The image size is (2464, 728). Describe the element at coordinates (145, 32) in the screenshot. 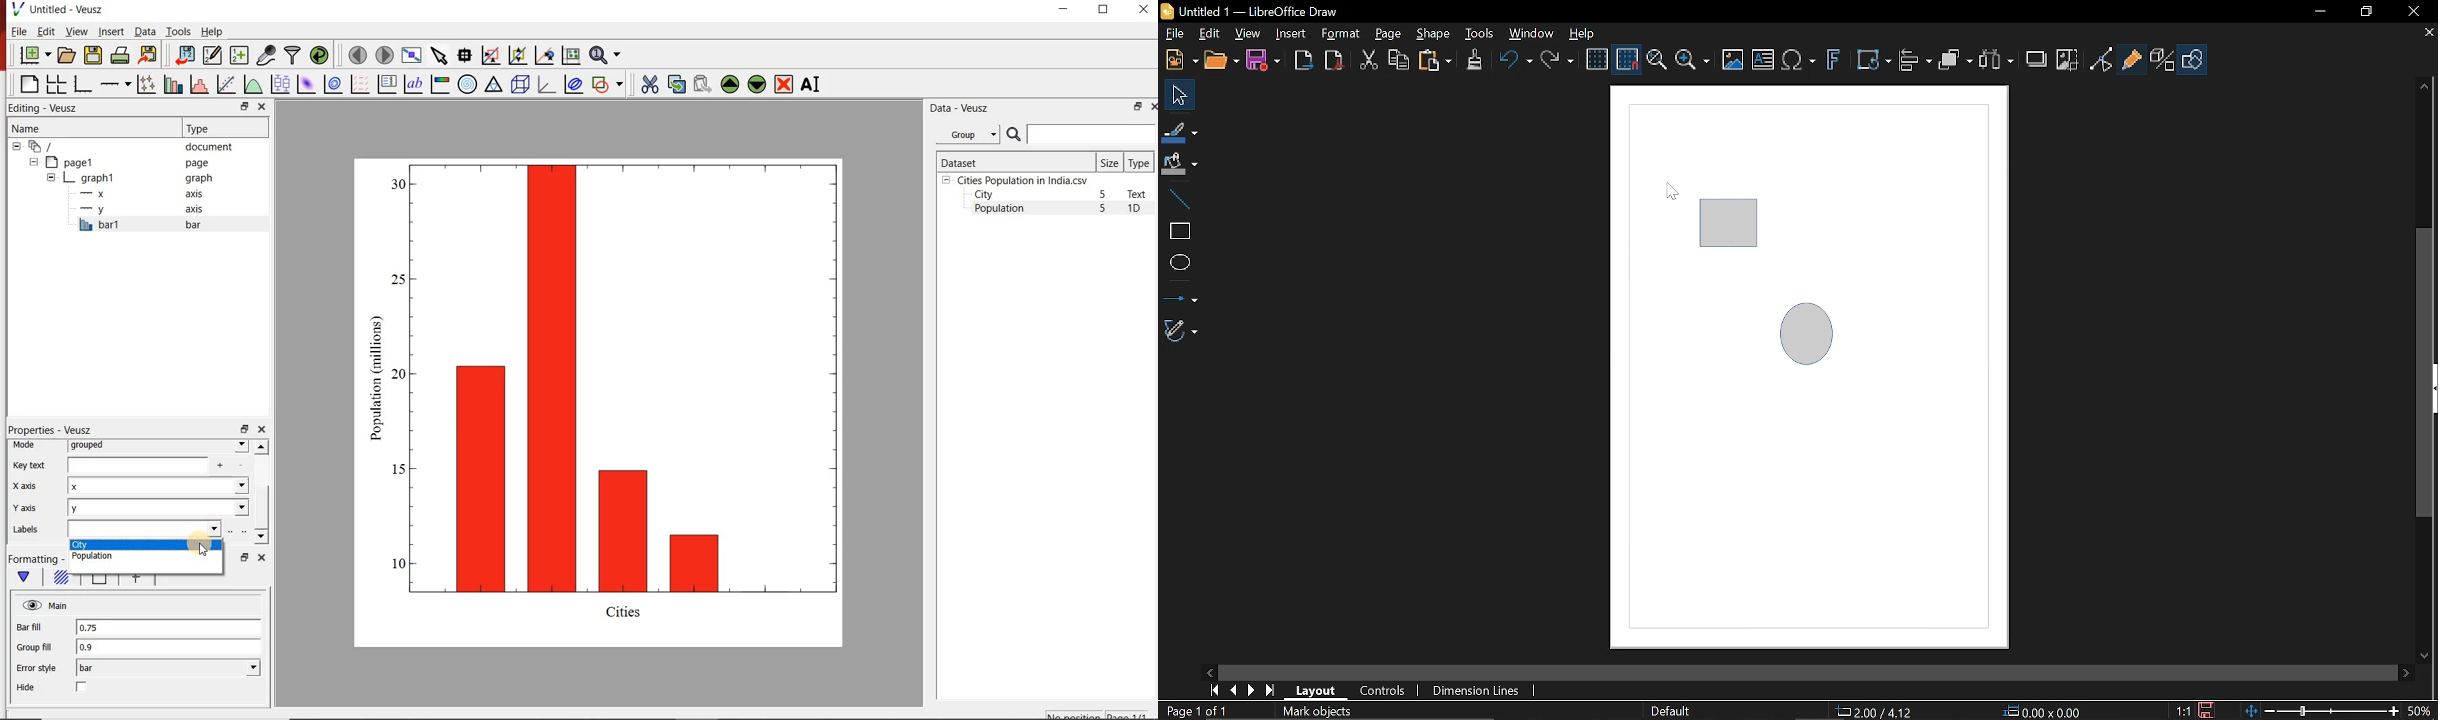

I see `Data` at that location.